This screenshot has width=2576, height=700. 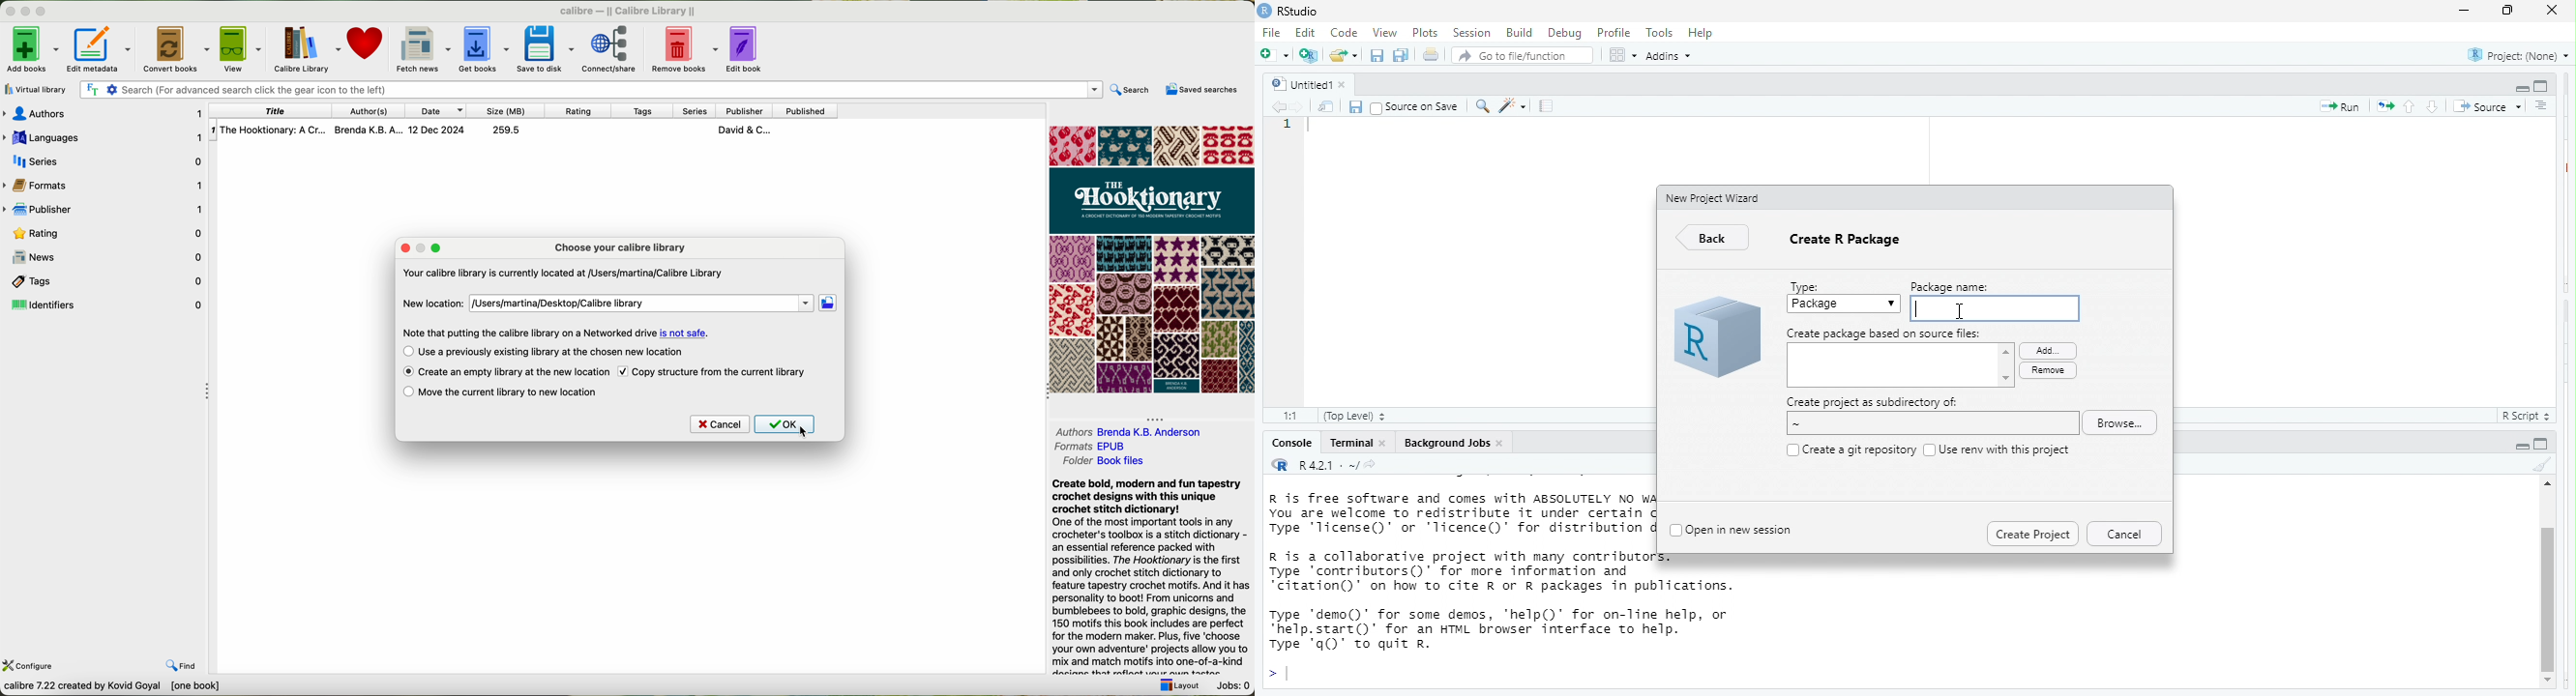 I want to click on r studio logo, so click(x=1281, y=466).